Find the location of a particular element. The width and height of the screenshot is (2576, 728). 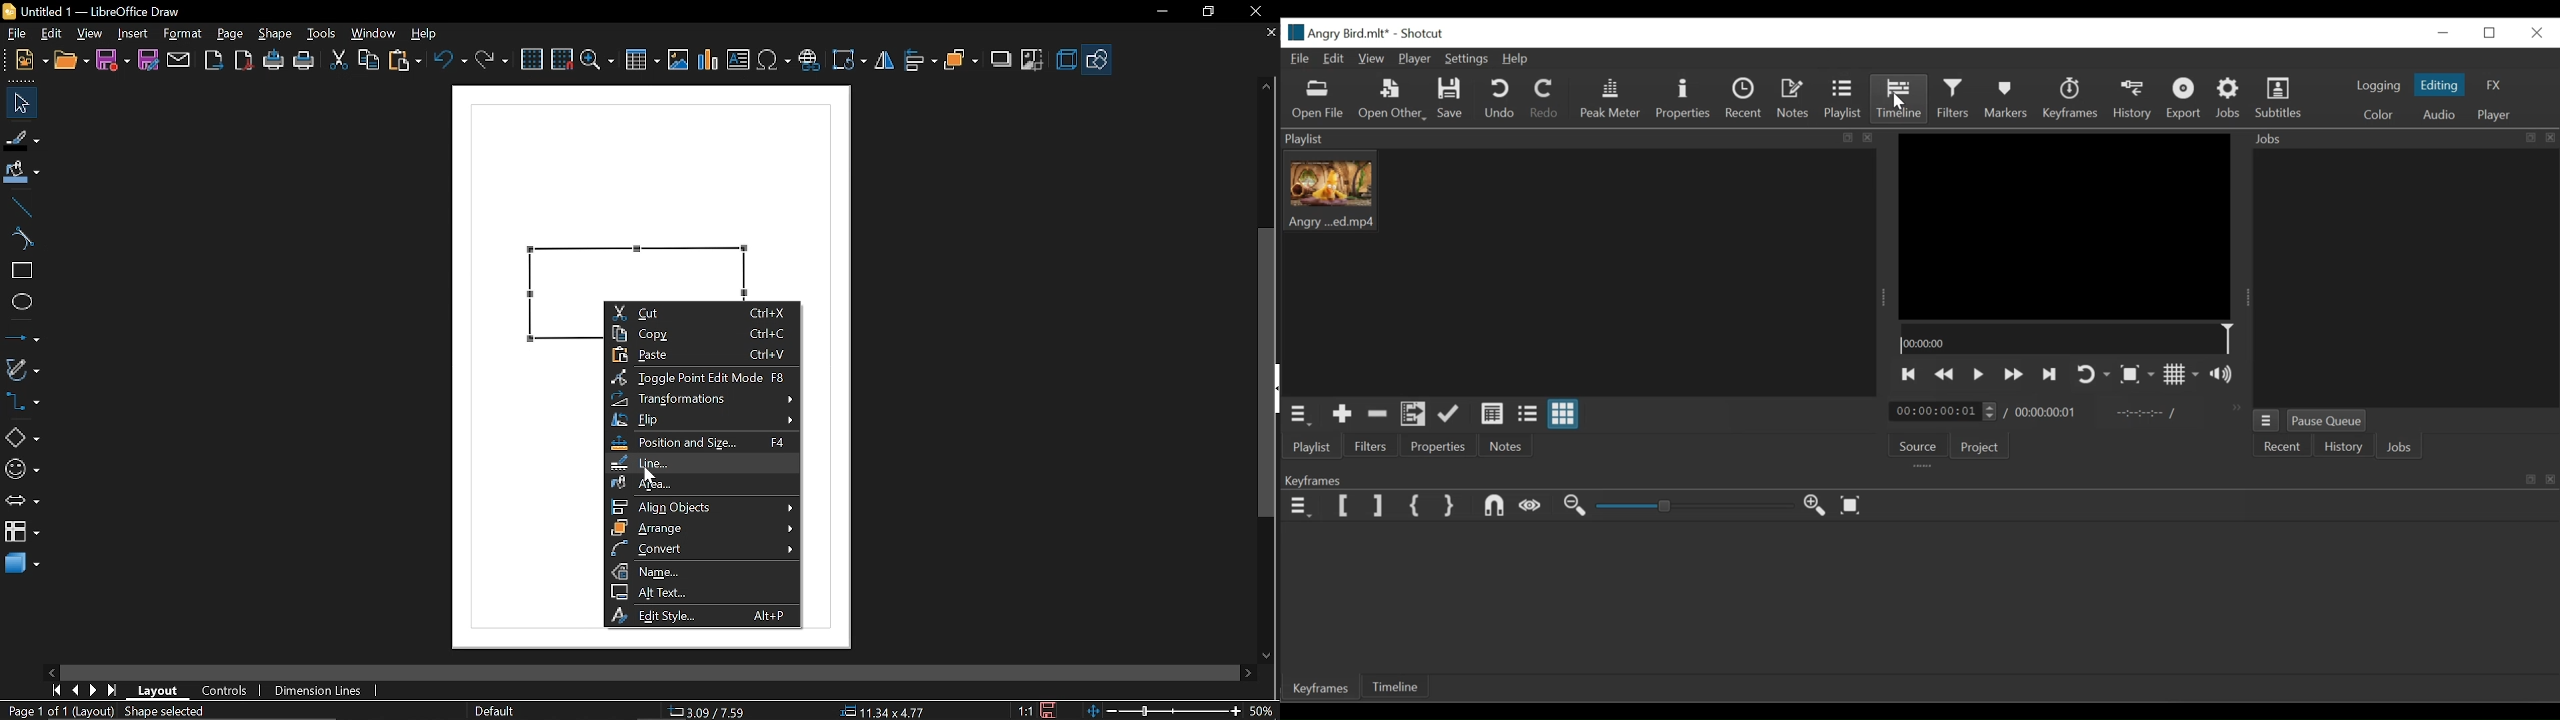

View is located at coordinates (1370, 57).